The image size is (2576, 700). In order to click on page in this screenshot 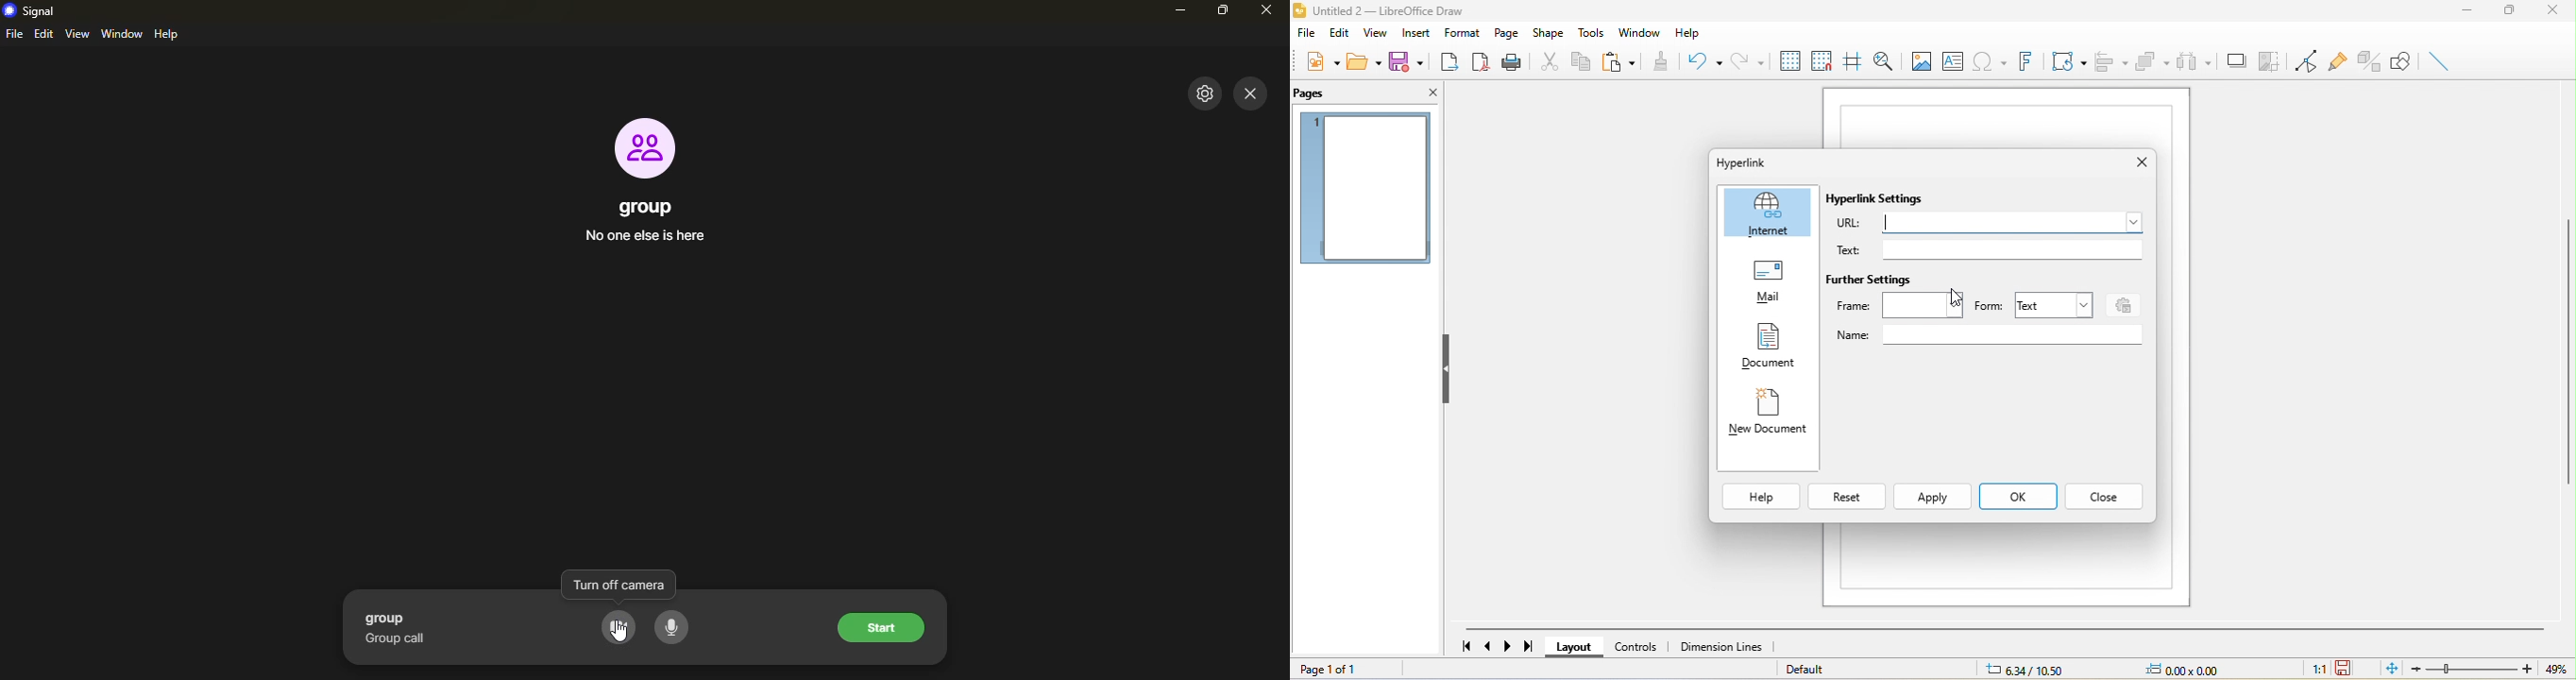, I will do `click(1509, 34)`.